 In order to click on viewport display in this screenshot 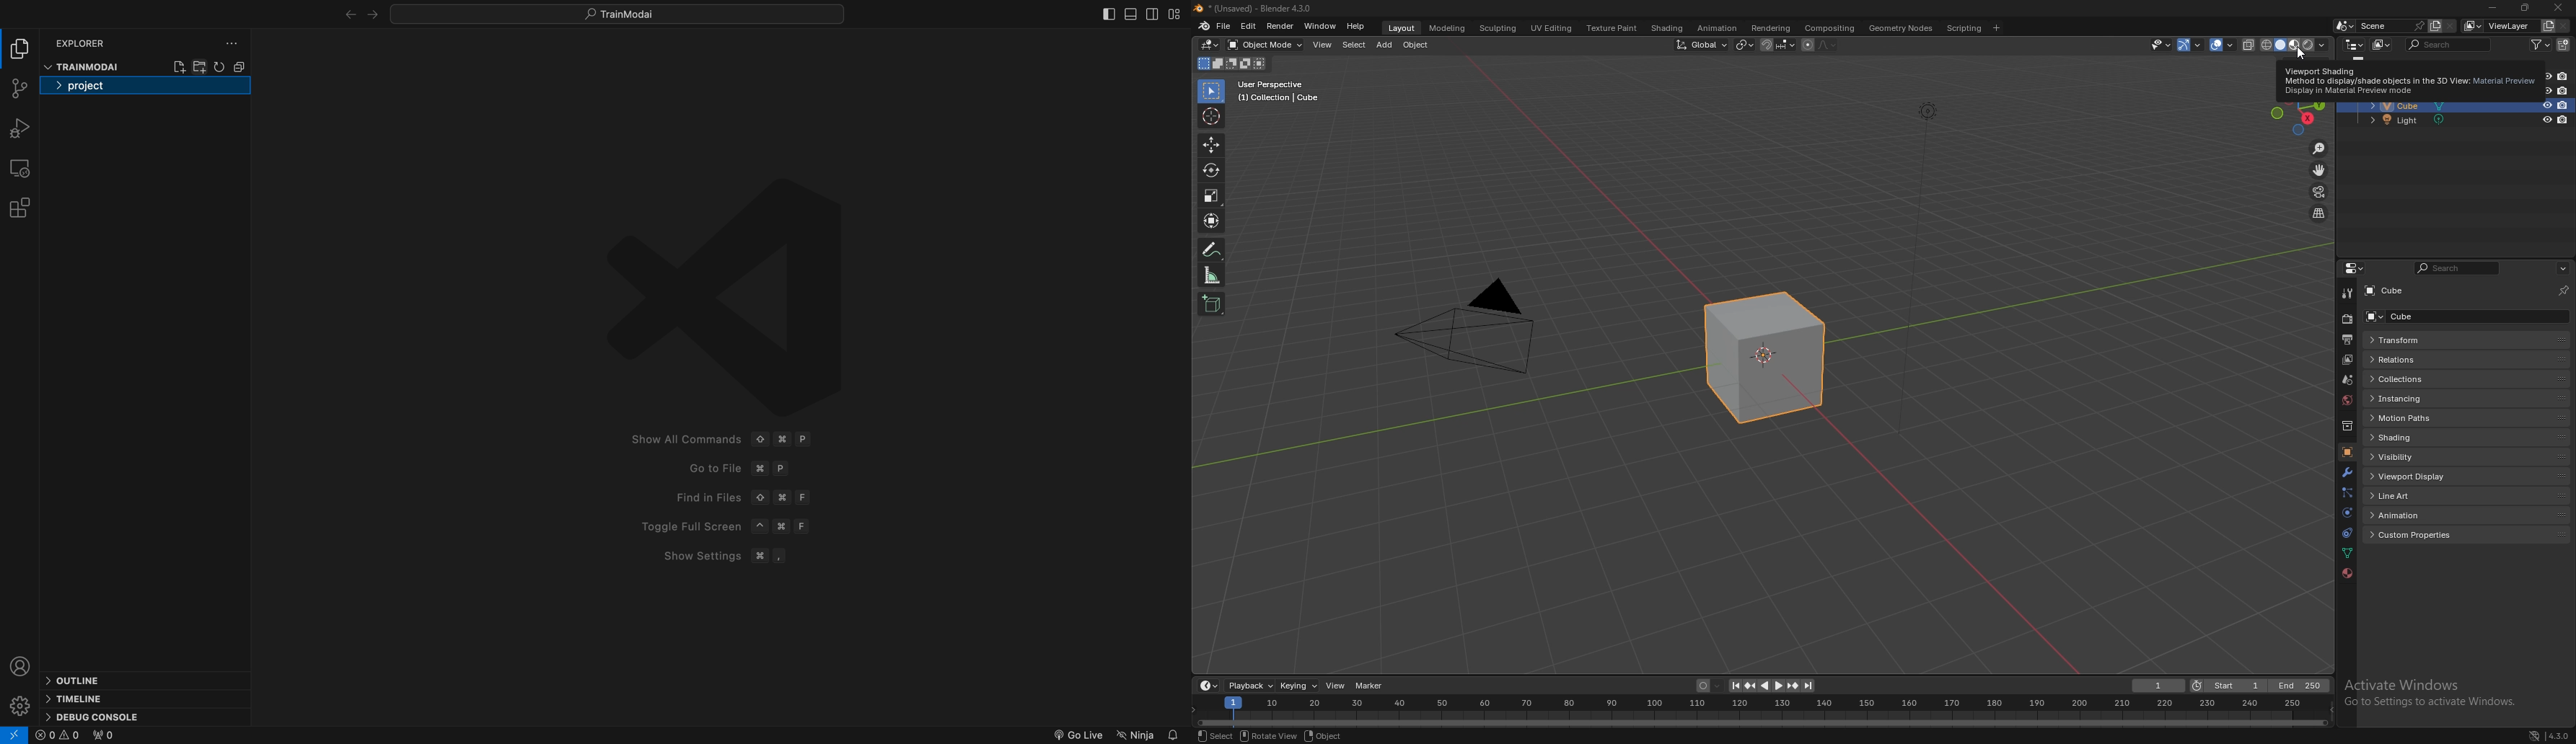, I will do `click(2427, 476)`.